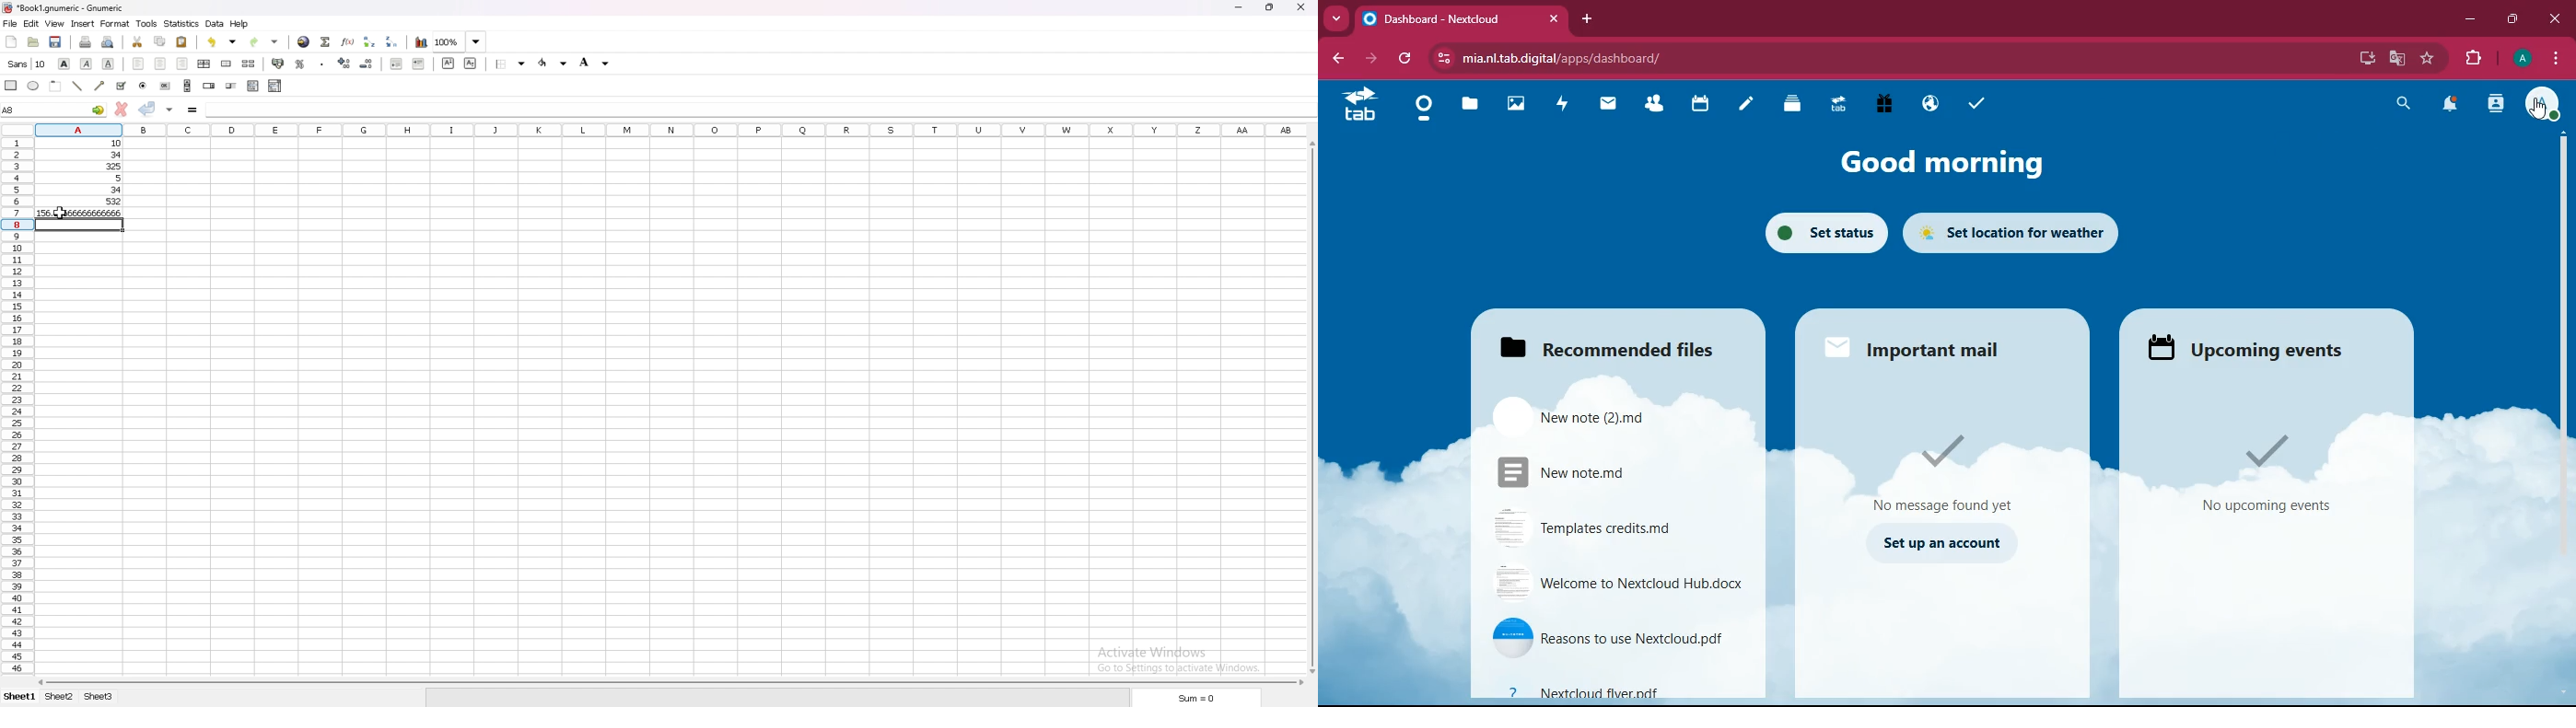 This screenshot has height=728, width=2576. Describe the element at coordinates (81, 190) in the screenshot. I see `34` at that location.